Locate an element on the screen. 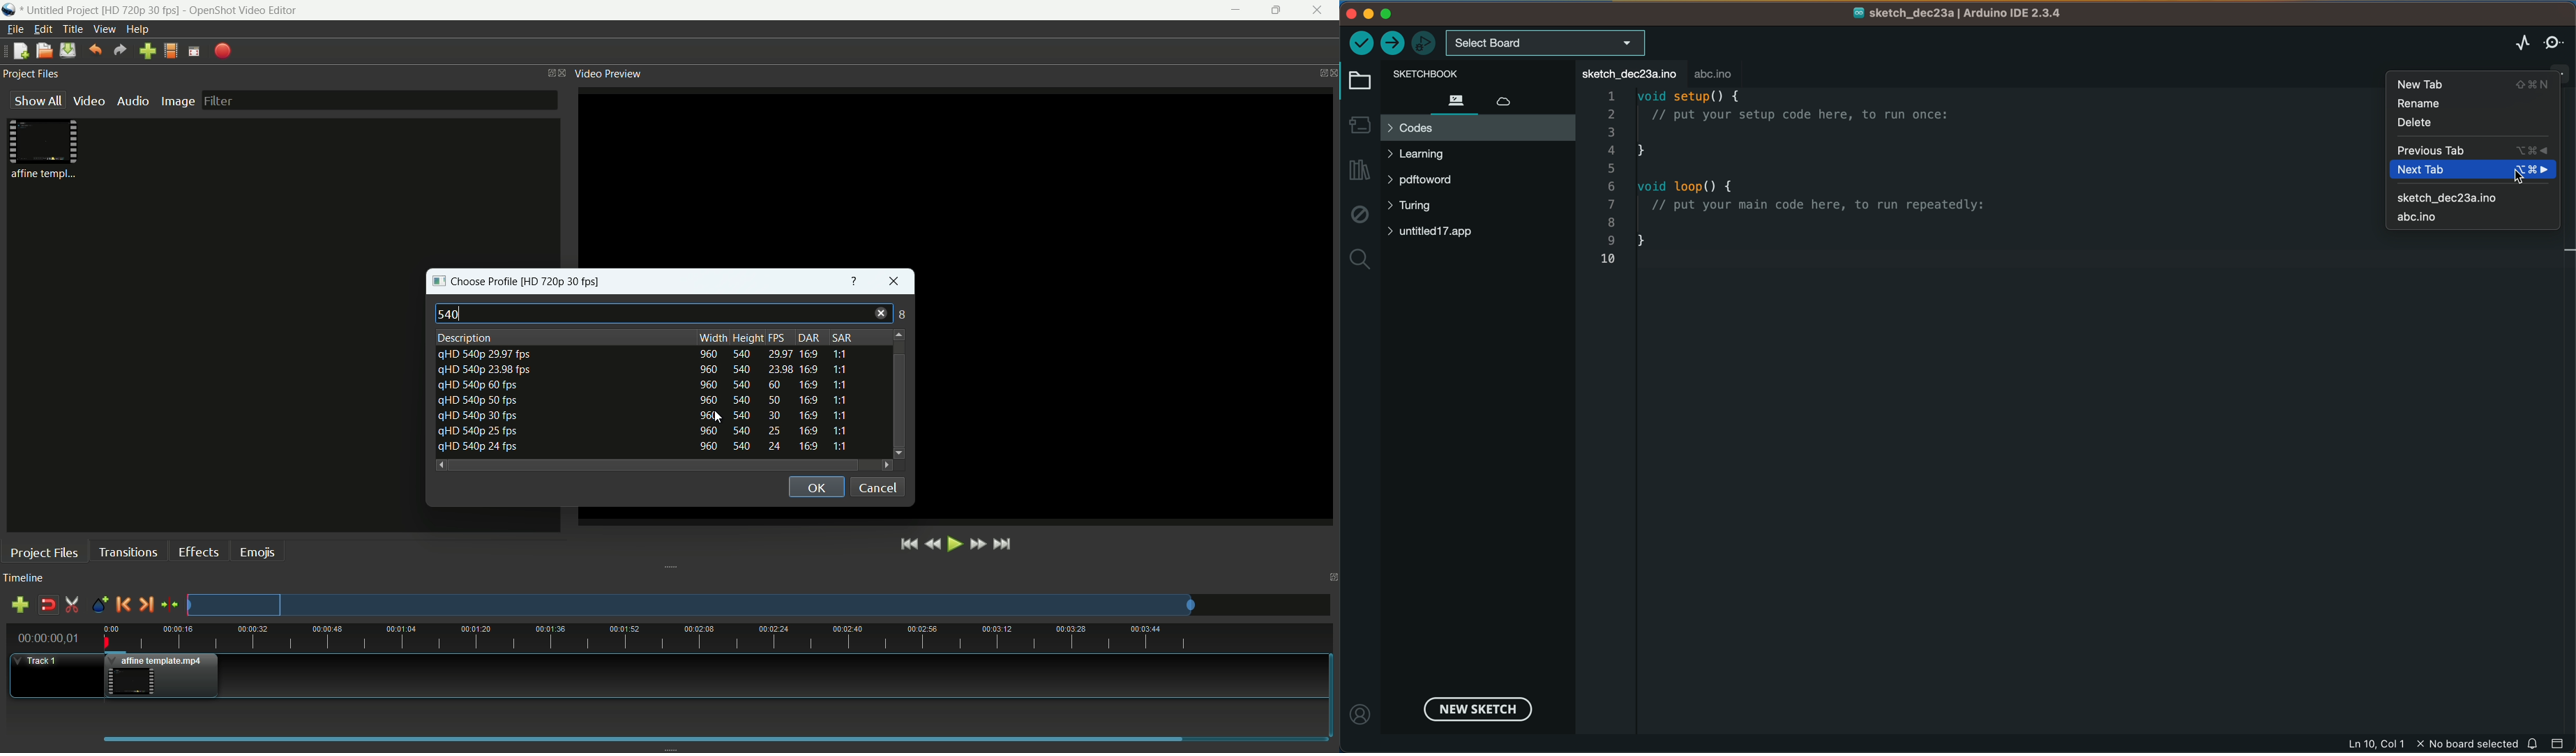 The image size is (2576, 756). 414 is located at coordinates (896, 315).